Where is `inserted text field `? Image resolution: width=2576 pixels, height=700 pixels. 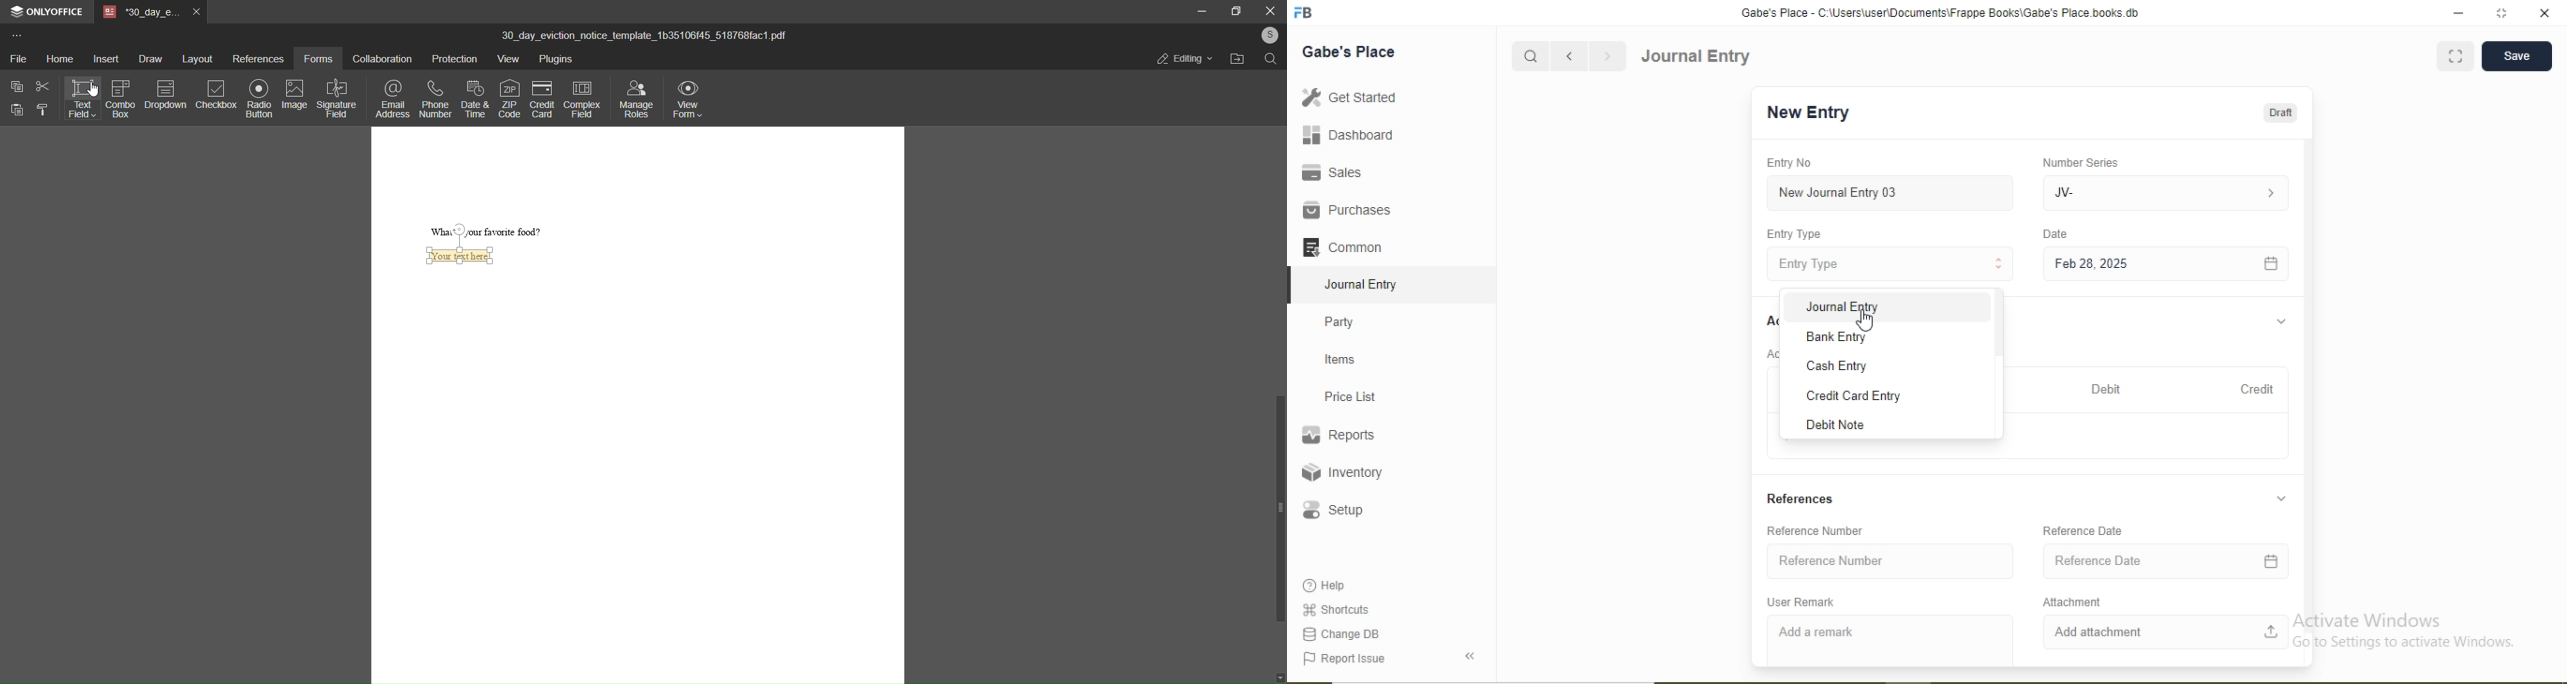
inserted text field  is located at coordinates (465, 257).